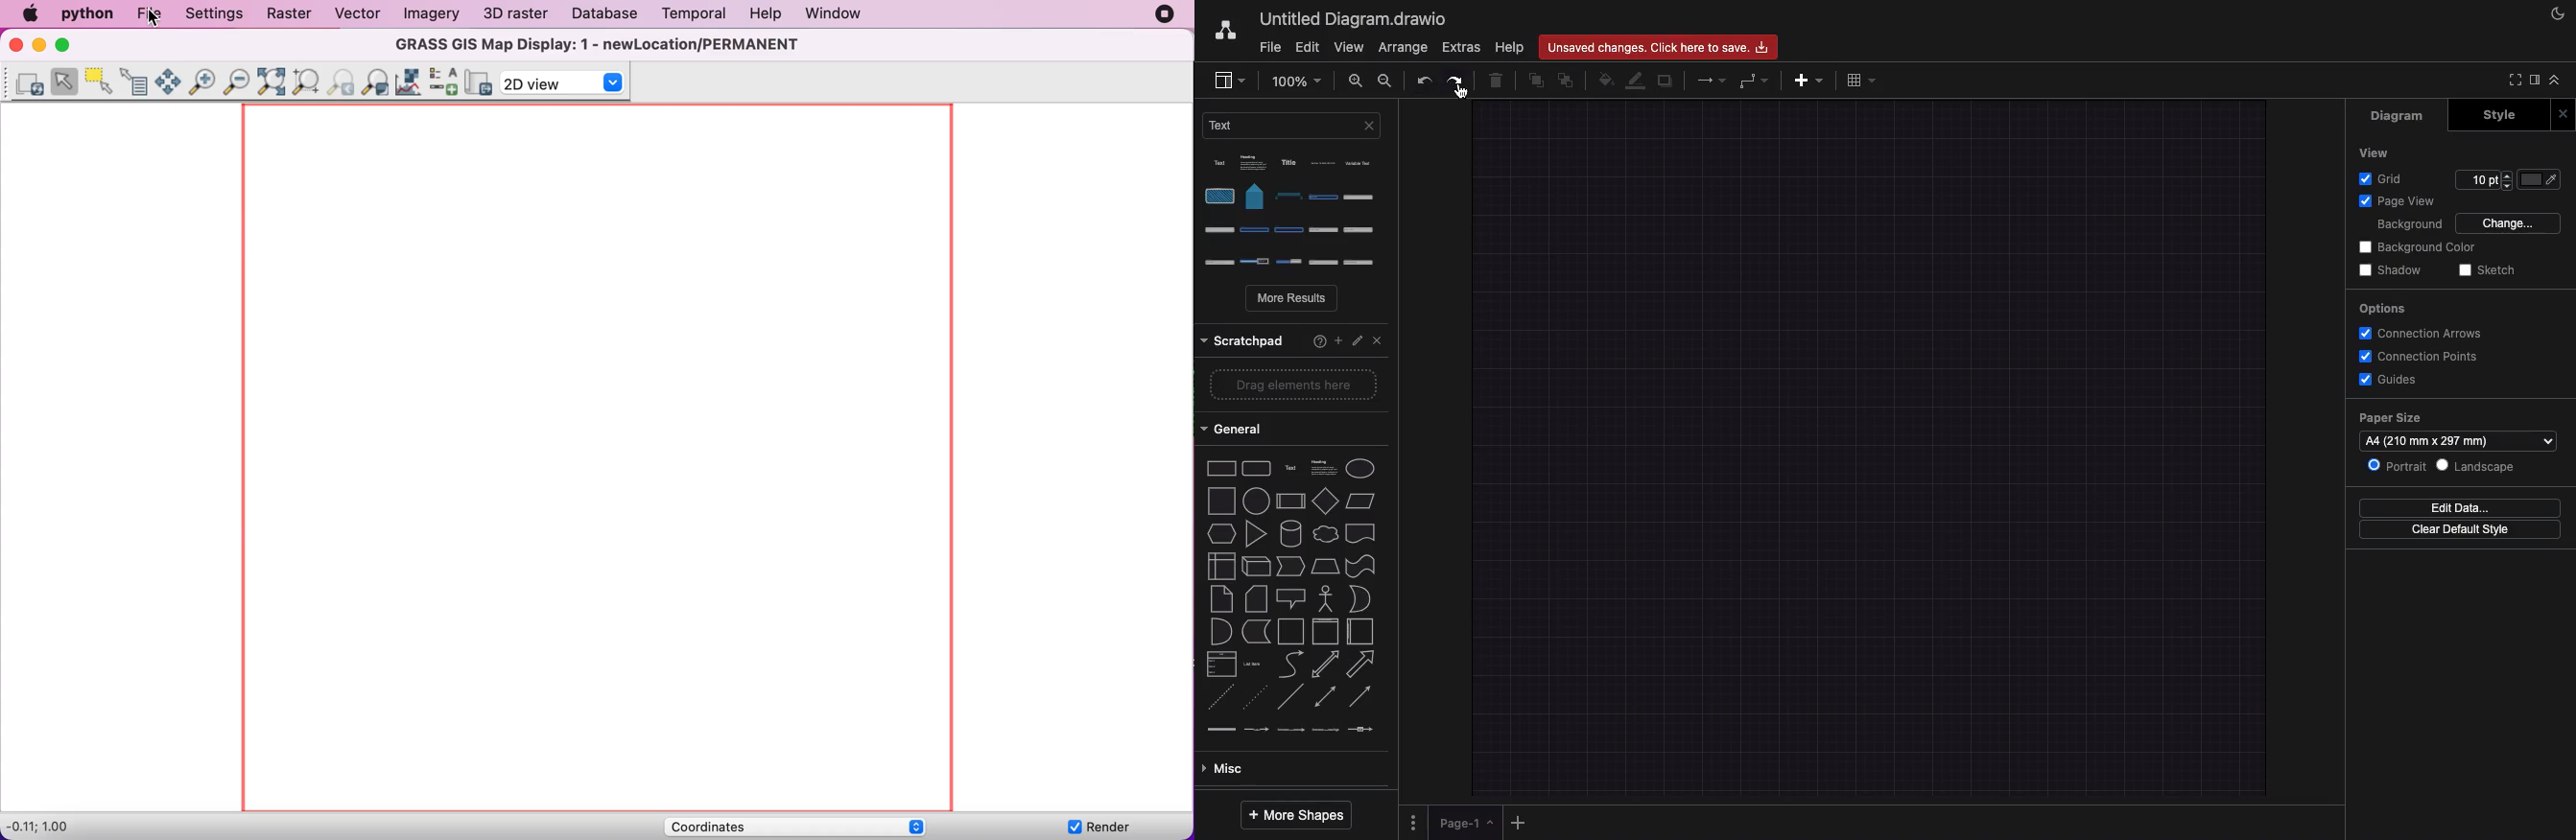 Image resolution: width=2576 pixels, height=840 pixels. Describe the element at coordinates (2476, 466) in the screenshot. I see `Landscape` at that location.